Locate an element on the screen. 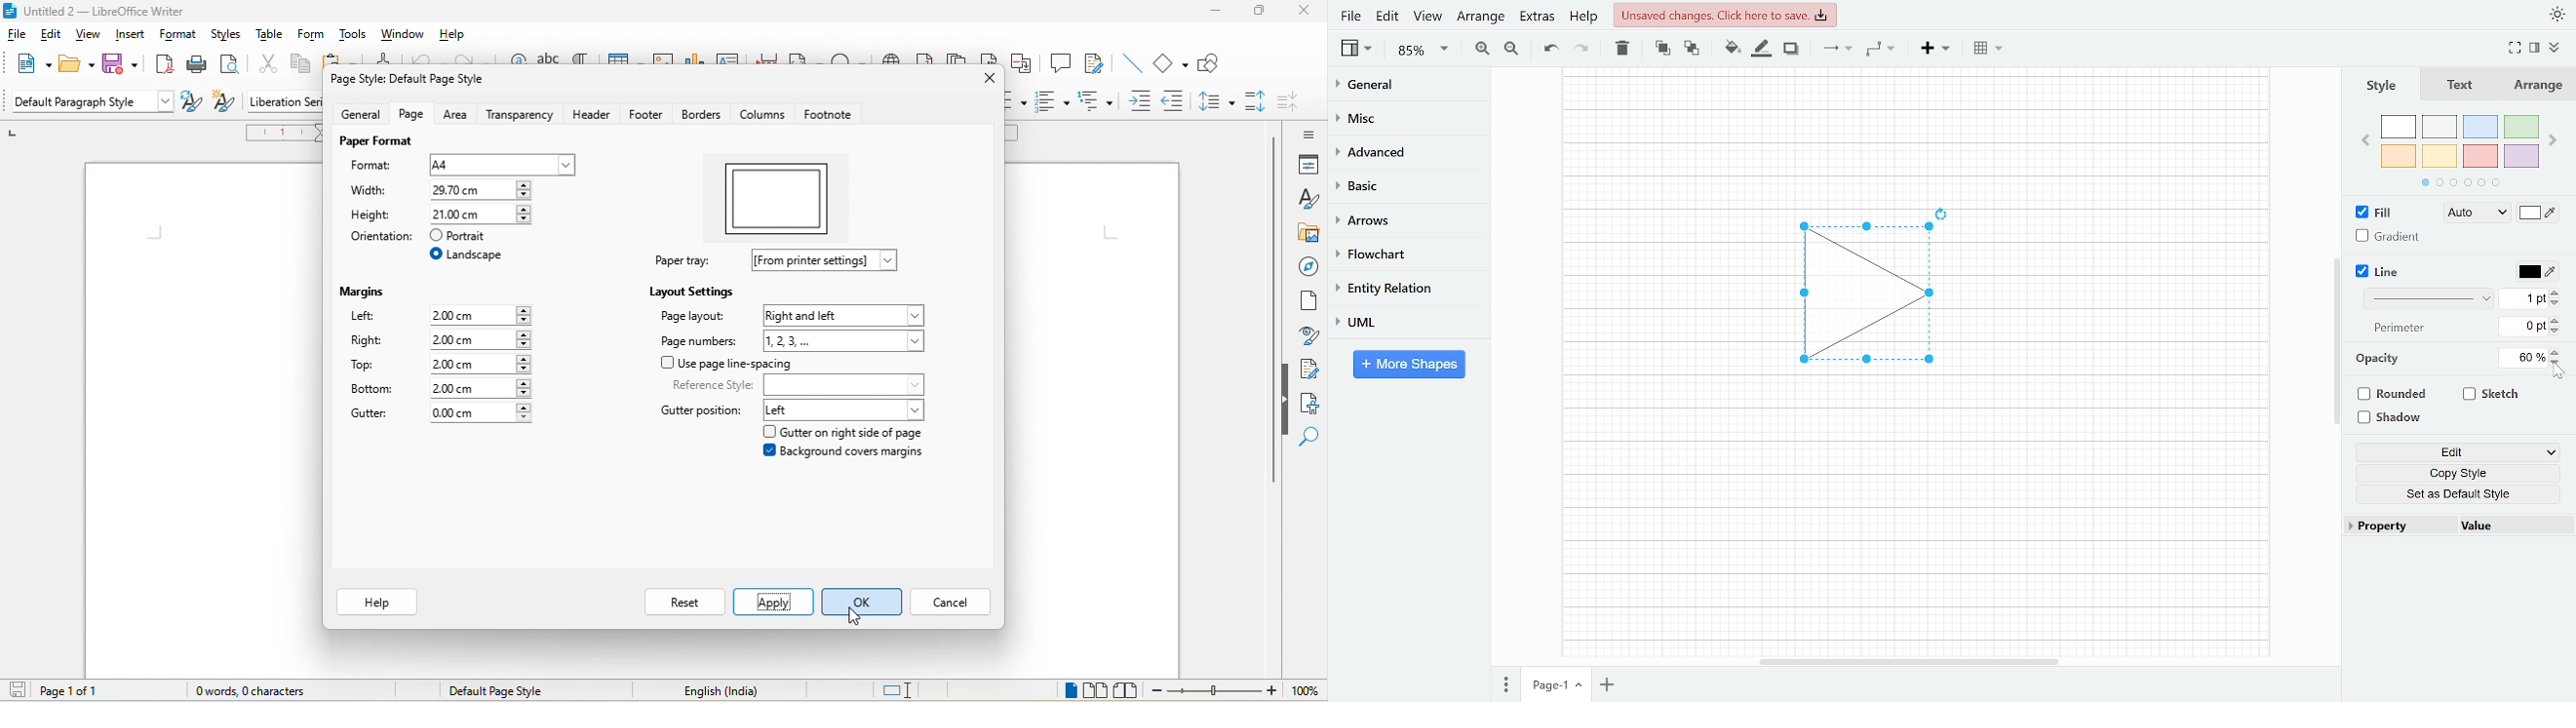 Image resolution: width=2576 pixels, height=728 pixels. Text is located at coordinates (2456, 86).